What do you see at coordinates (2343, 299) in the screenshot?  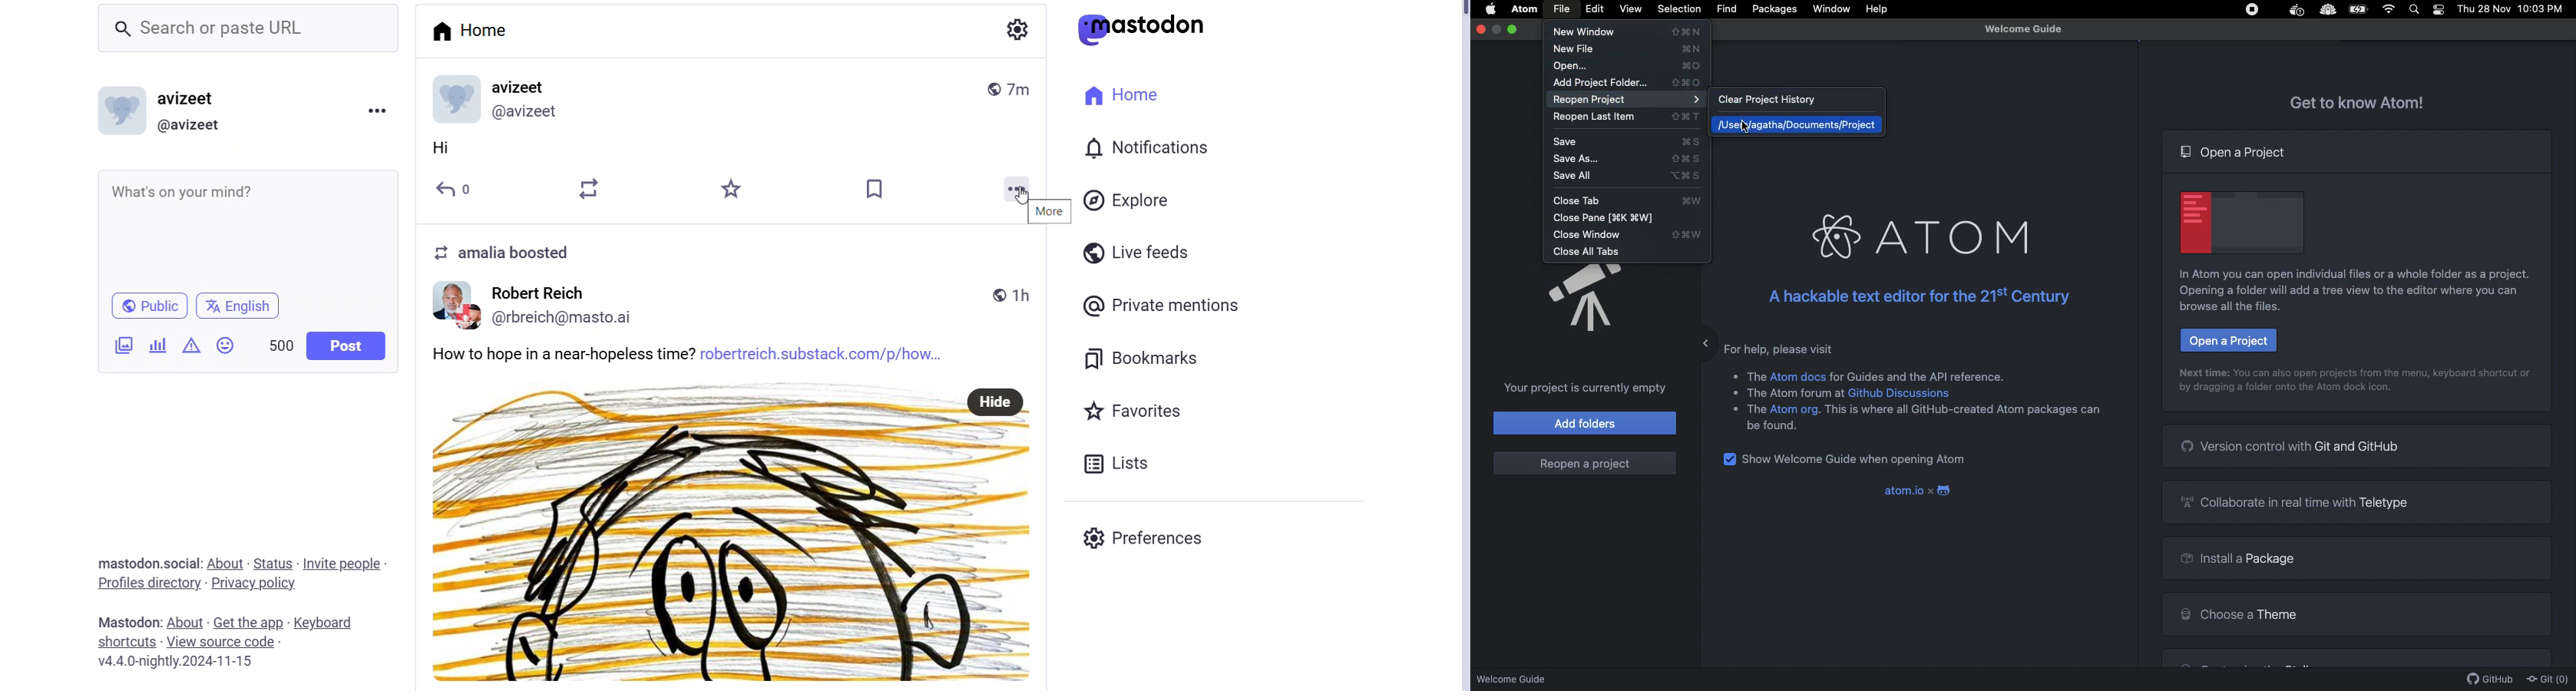 I see `Instructional text` at bounding box center [2343, 299].